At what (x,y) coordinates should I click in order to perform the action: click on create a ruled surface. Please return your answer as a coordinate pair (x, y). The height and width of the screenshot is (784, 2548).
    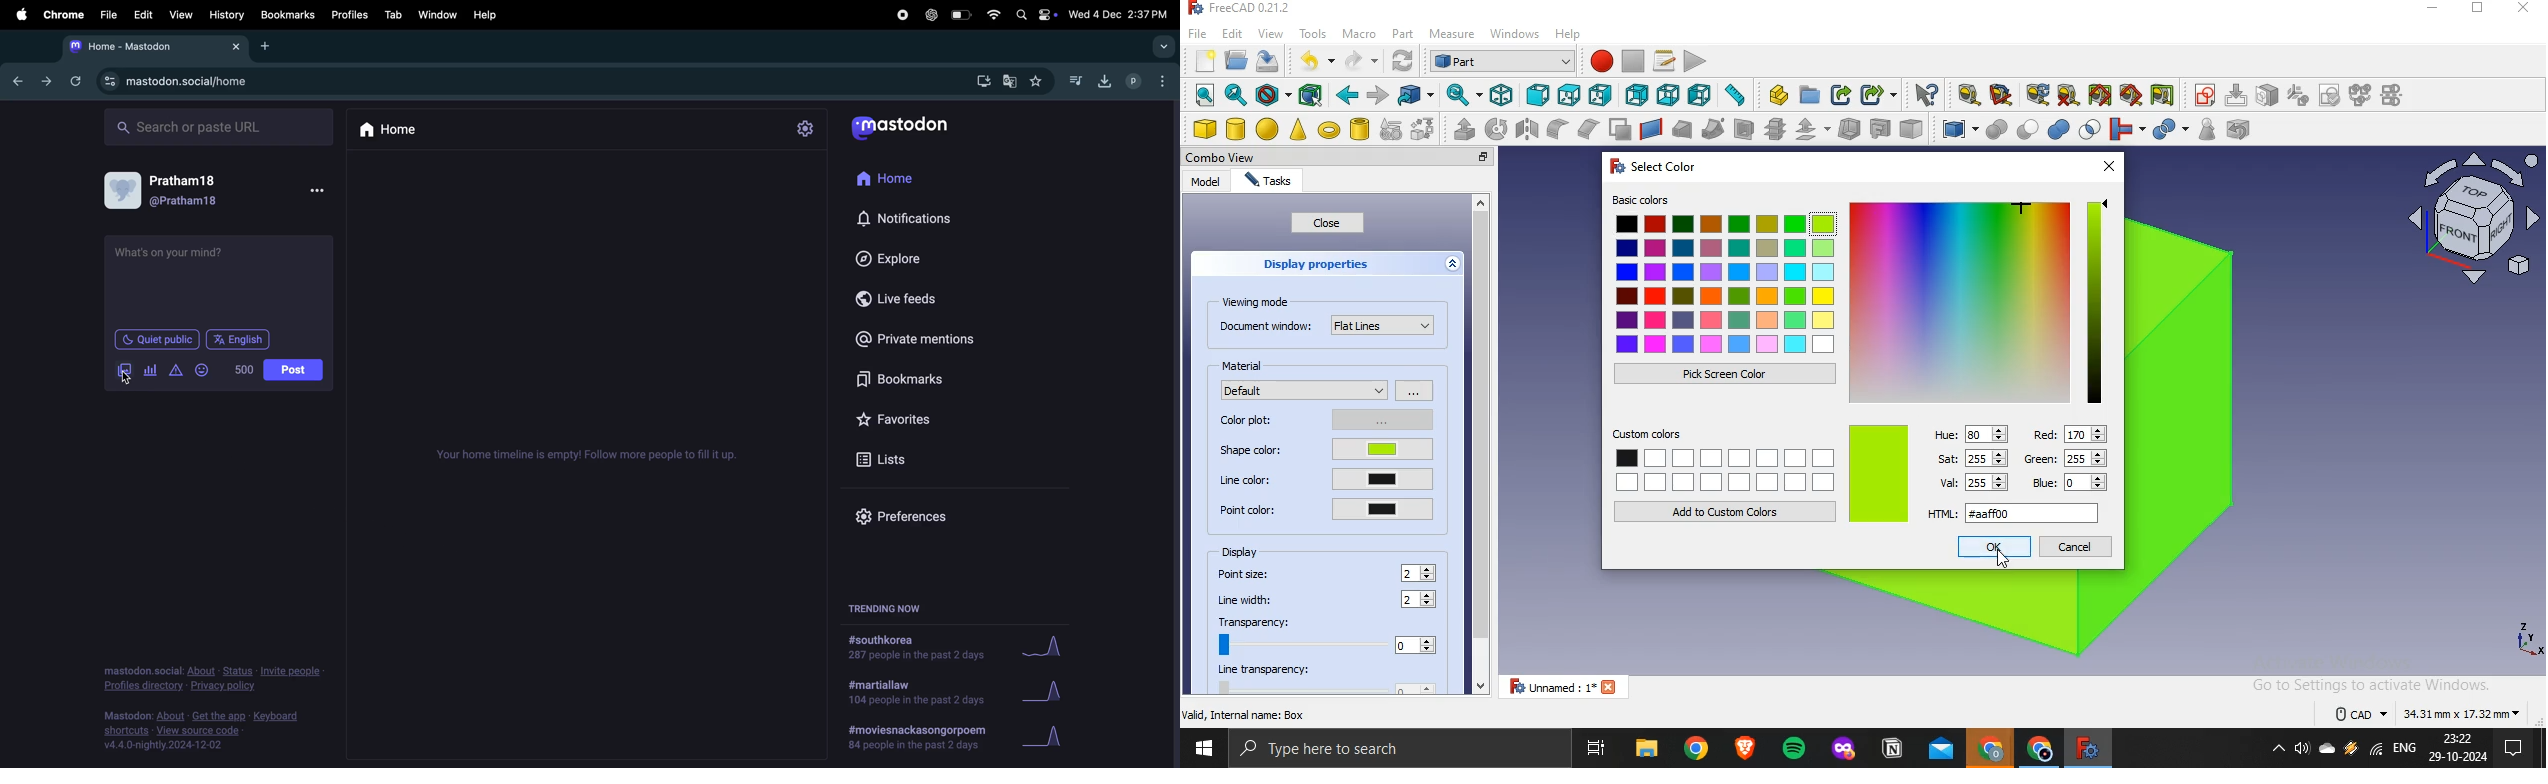
    Looking at the image, I should click on (1651, 128).